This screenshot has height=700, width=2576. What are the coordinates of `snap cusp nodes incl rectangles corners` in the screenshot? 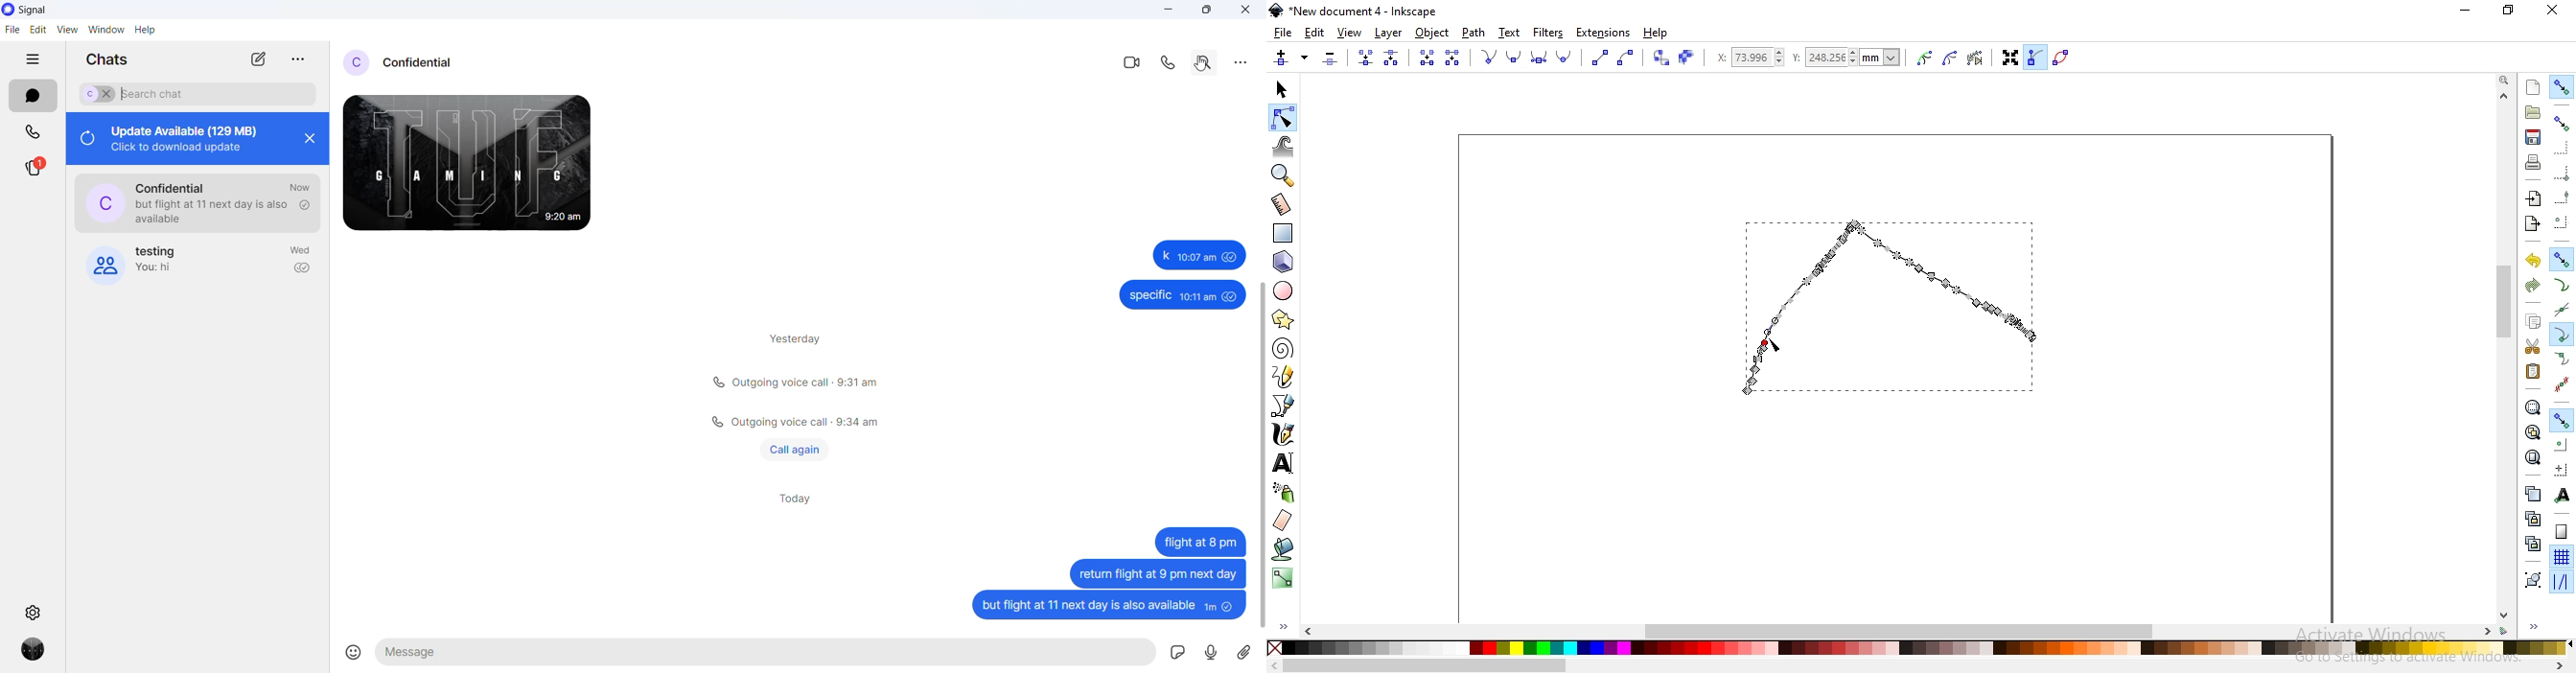 It's located at (2561, 335).